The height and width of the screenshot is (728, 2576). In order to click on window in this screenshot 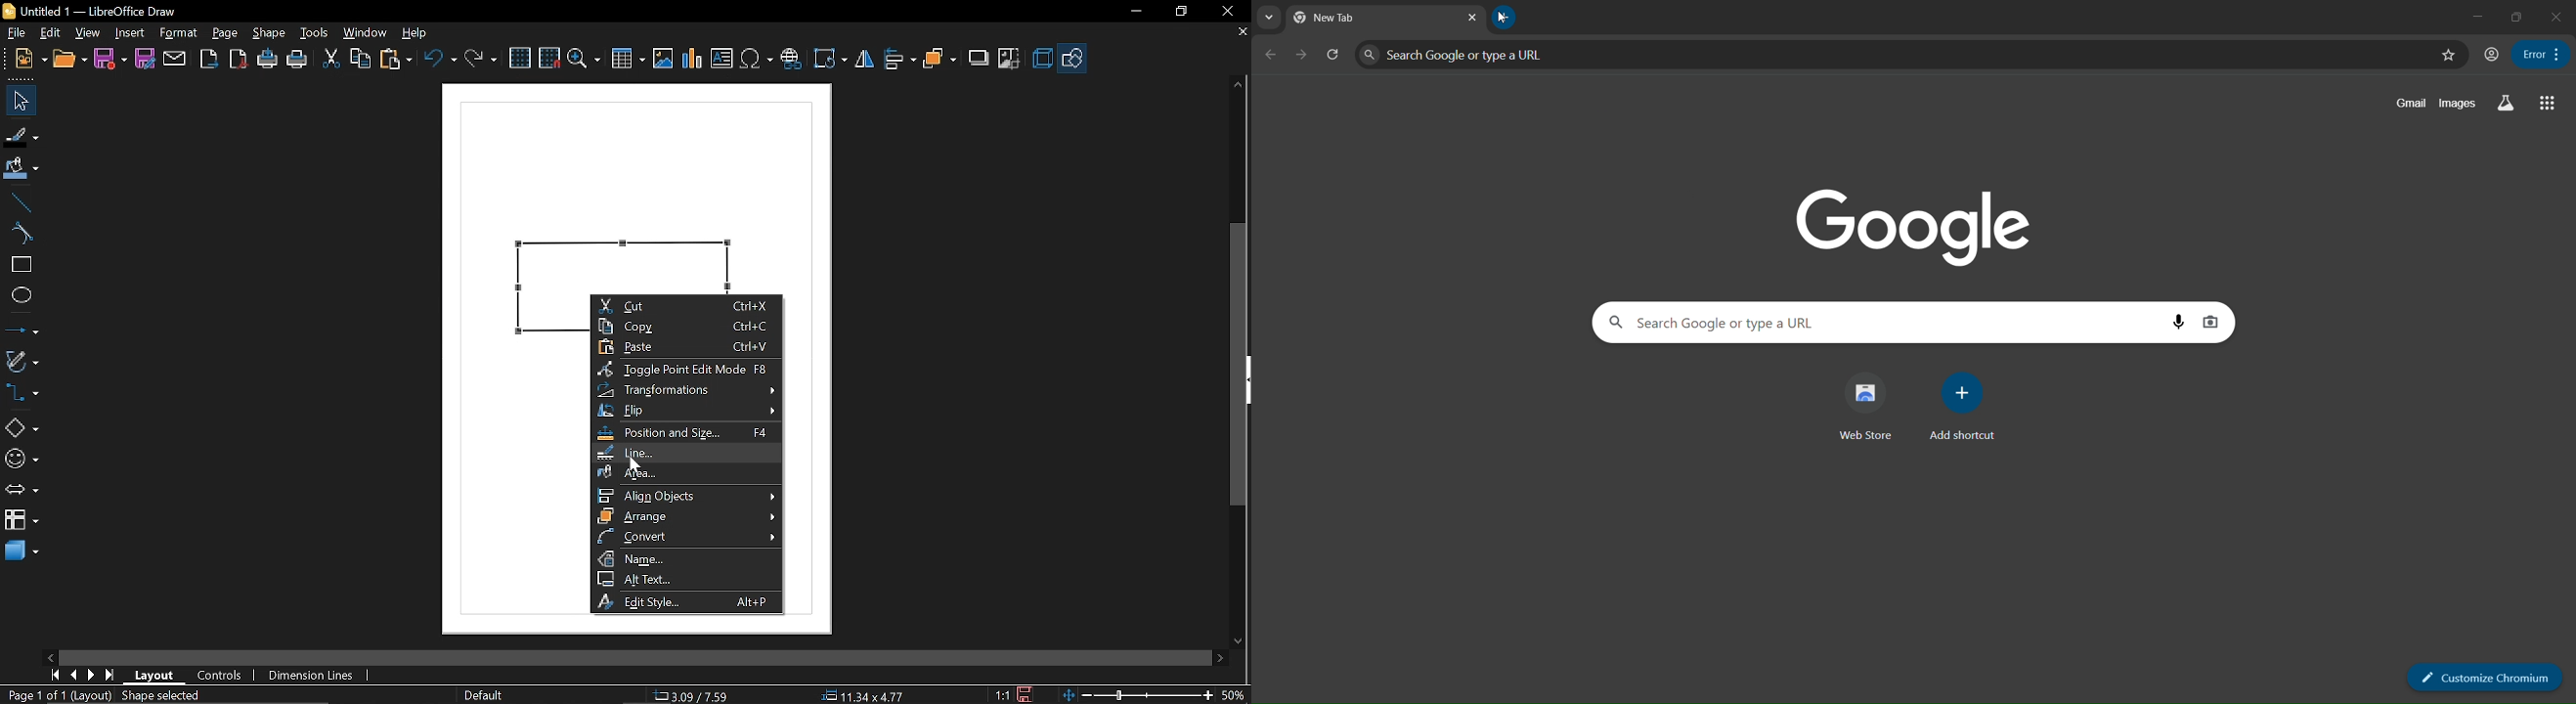, I will do `click(368, 32)`.